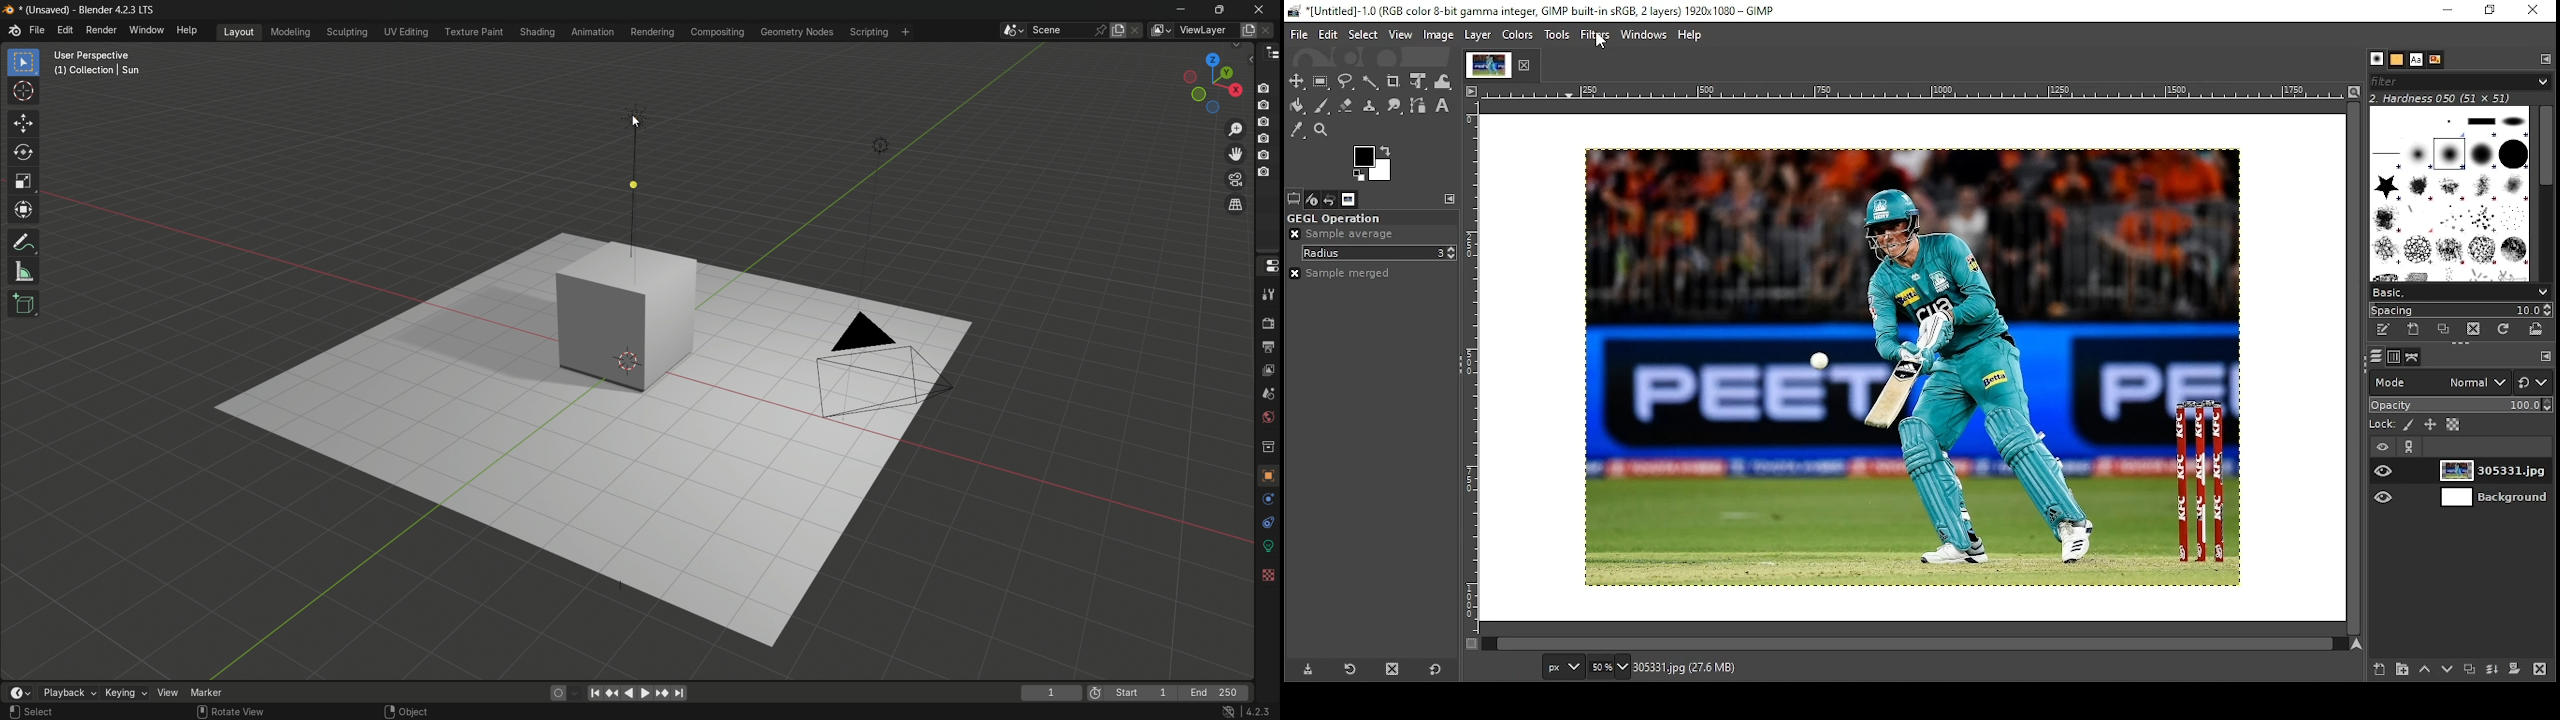  I want to click on textures, so click(1267, 574).